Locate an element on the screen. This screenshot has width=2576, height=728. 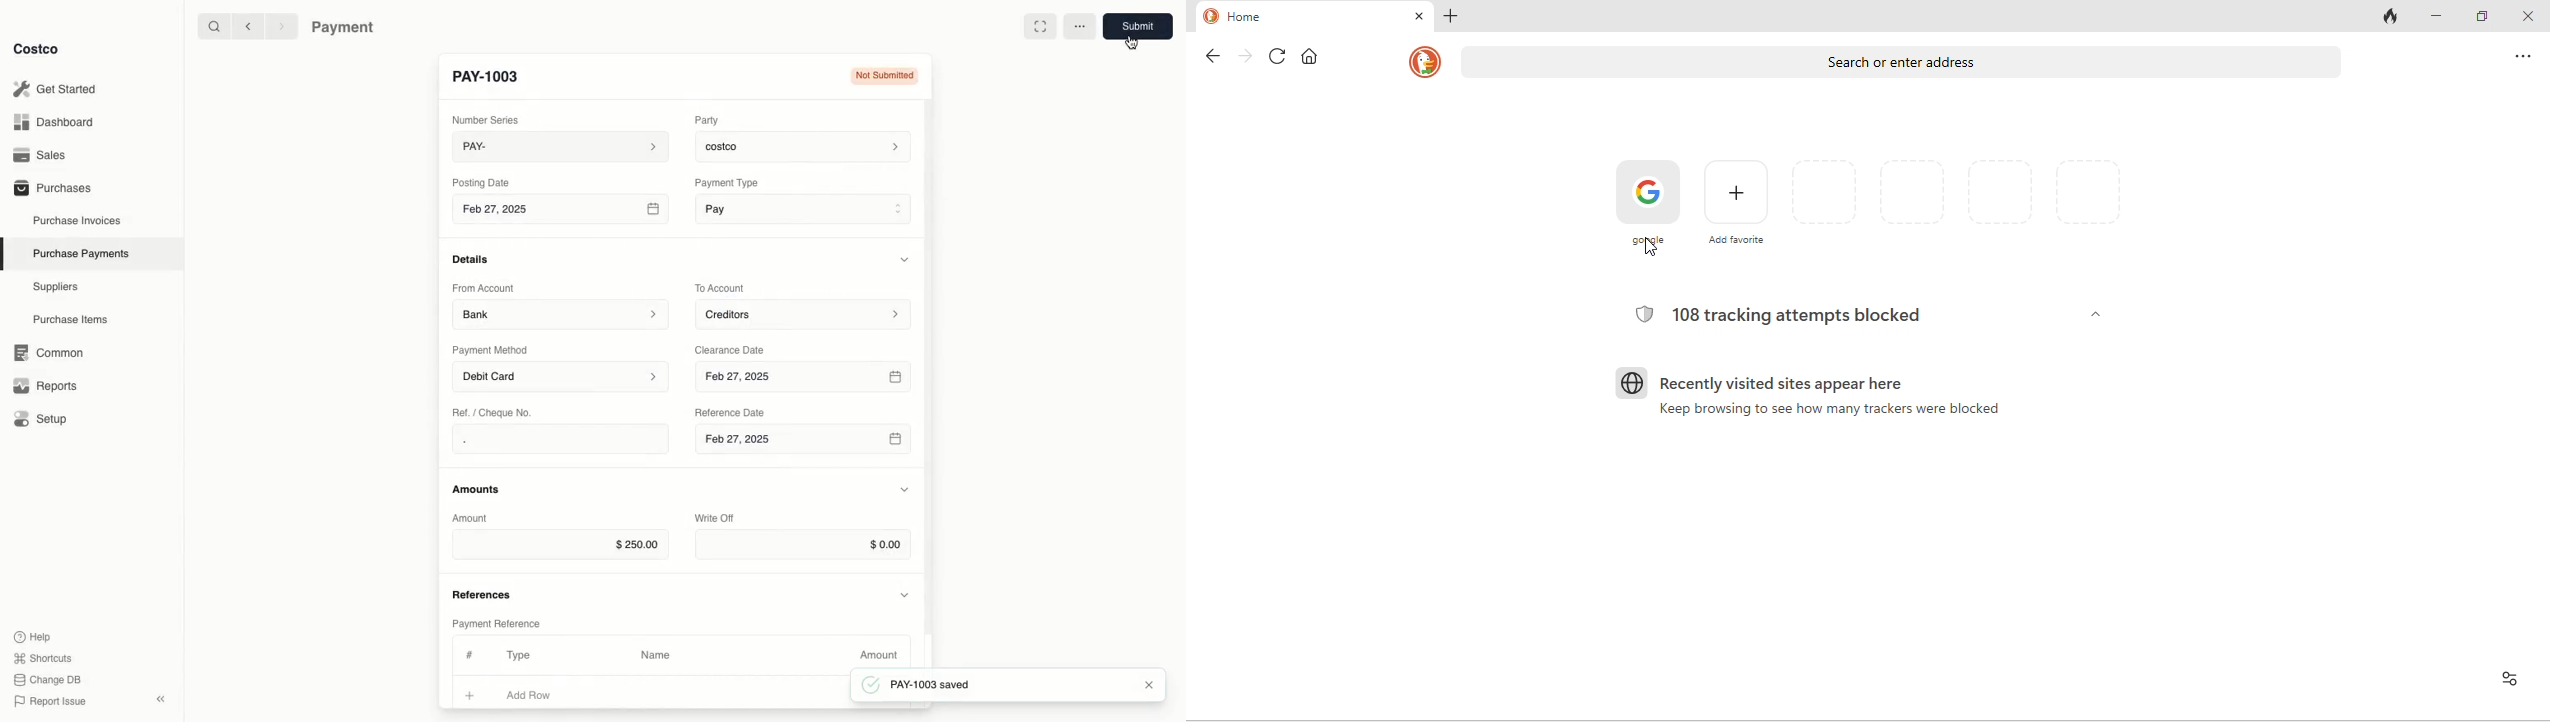
Payment Method is located at coordinates (492, 349).